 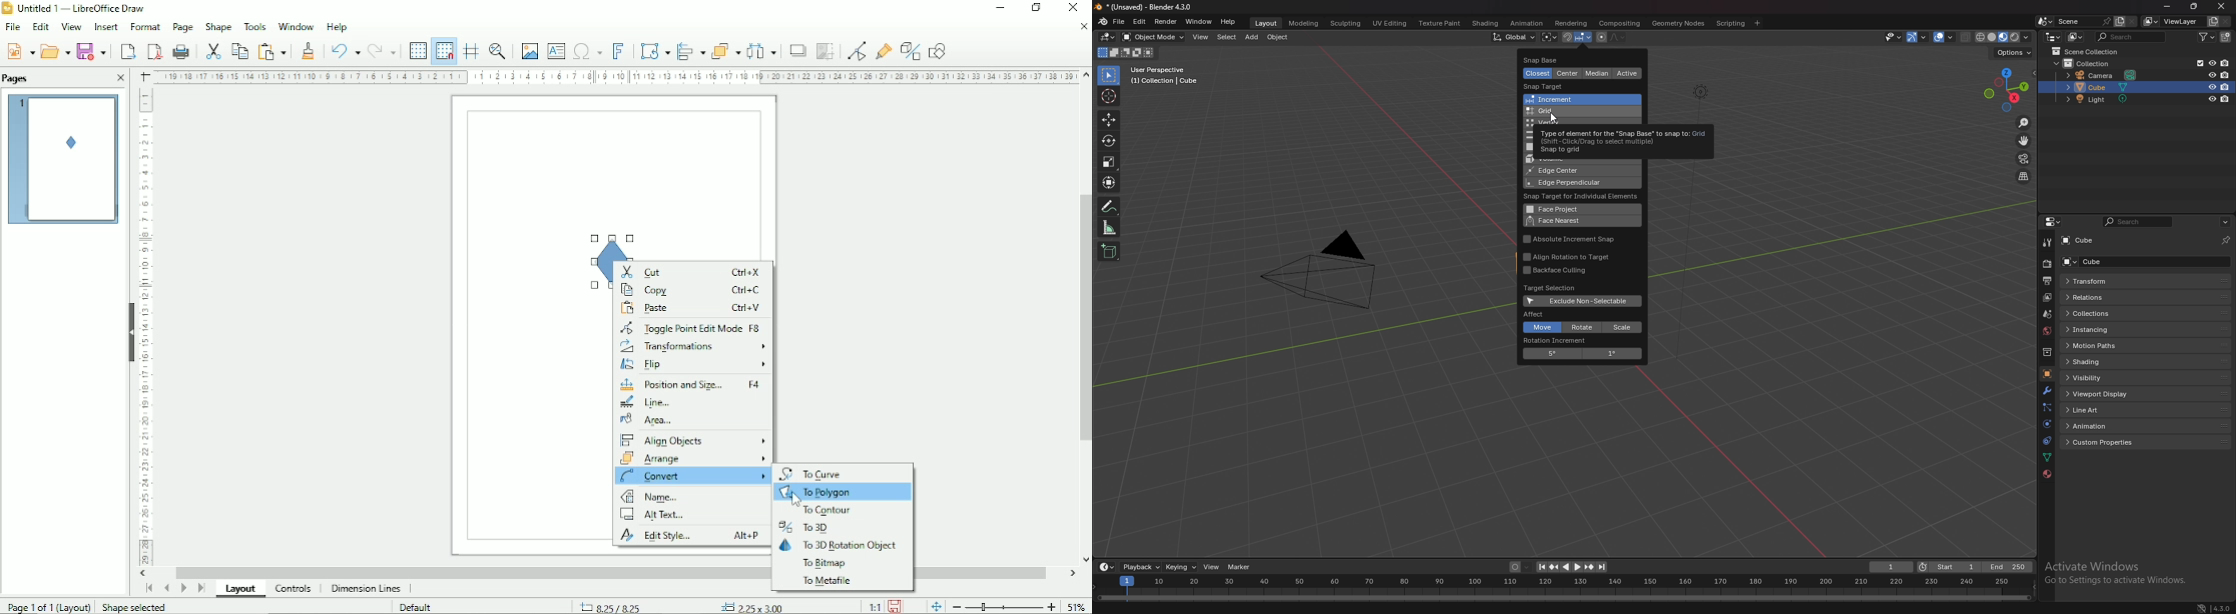 I want to click on Area, so click(x=654, y=420).